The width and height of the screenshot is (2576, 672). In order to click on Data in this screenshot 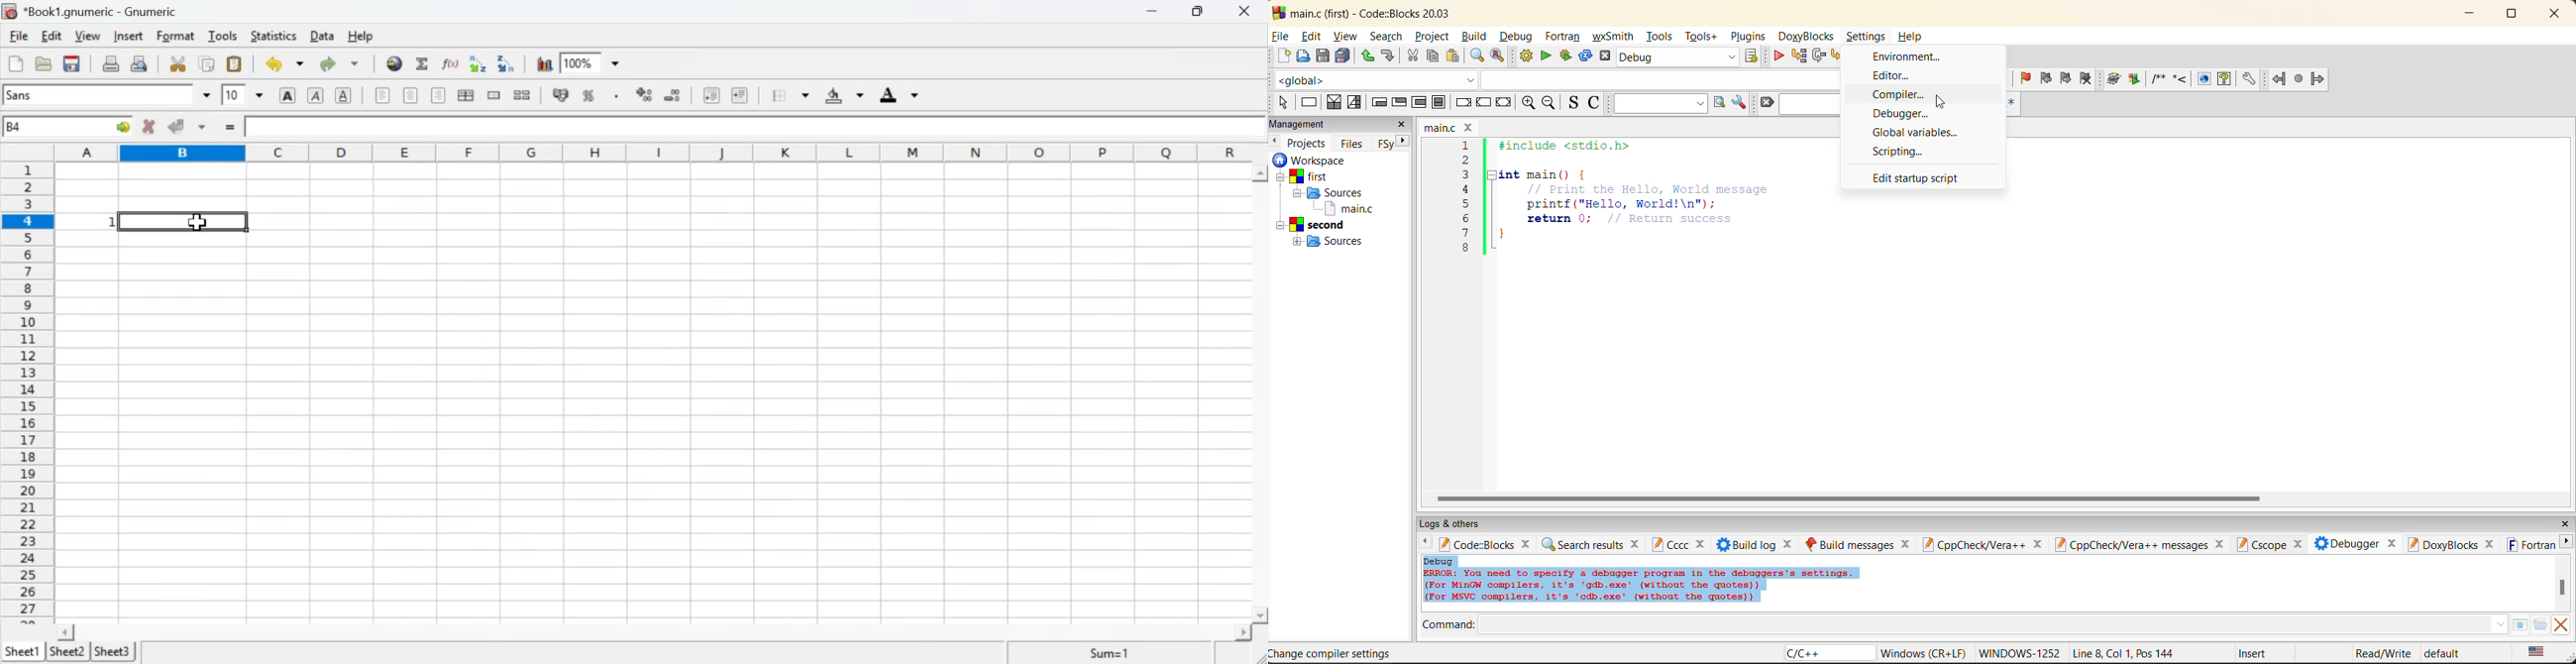, I will do `click(324, 37)`.